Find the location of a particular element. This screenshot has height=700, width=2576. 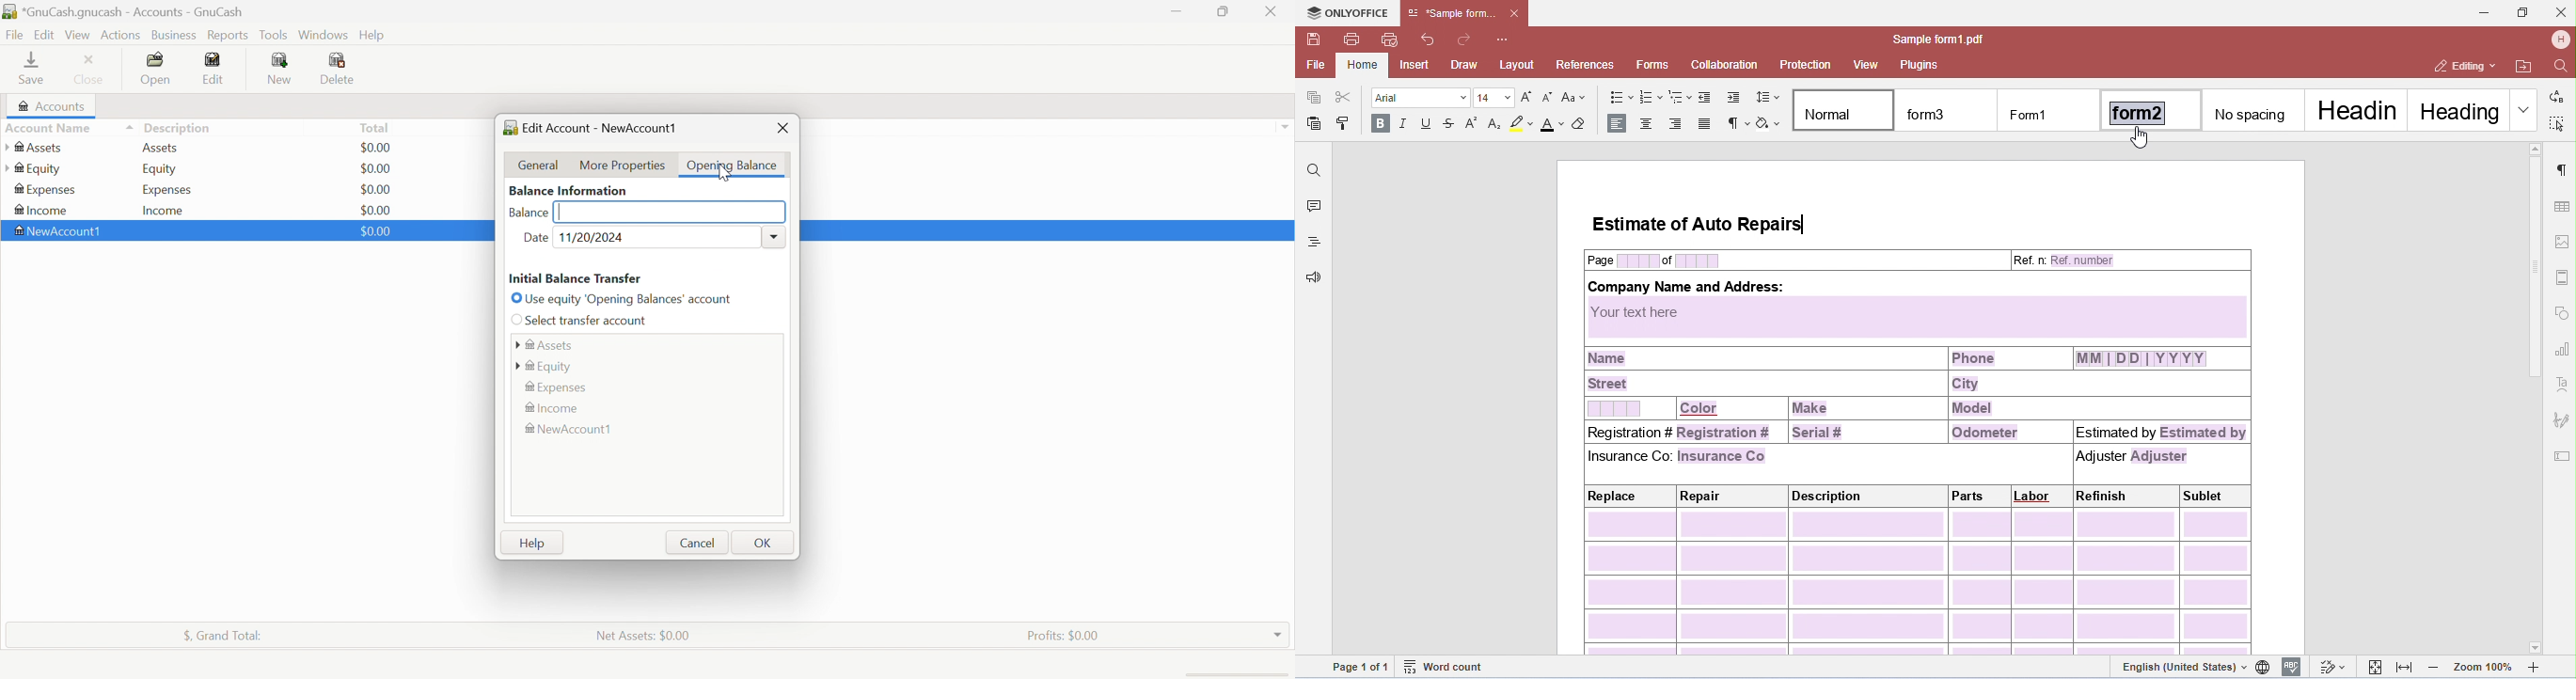

Edit is located at coordinates (217, 66).